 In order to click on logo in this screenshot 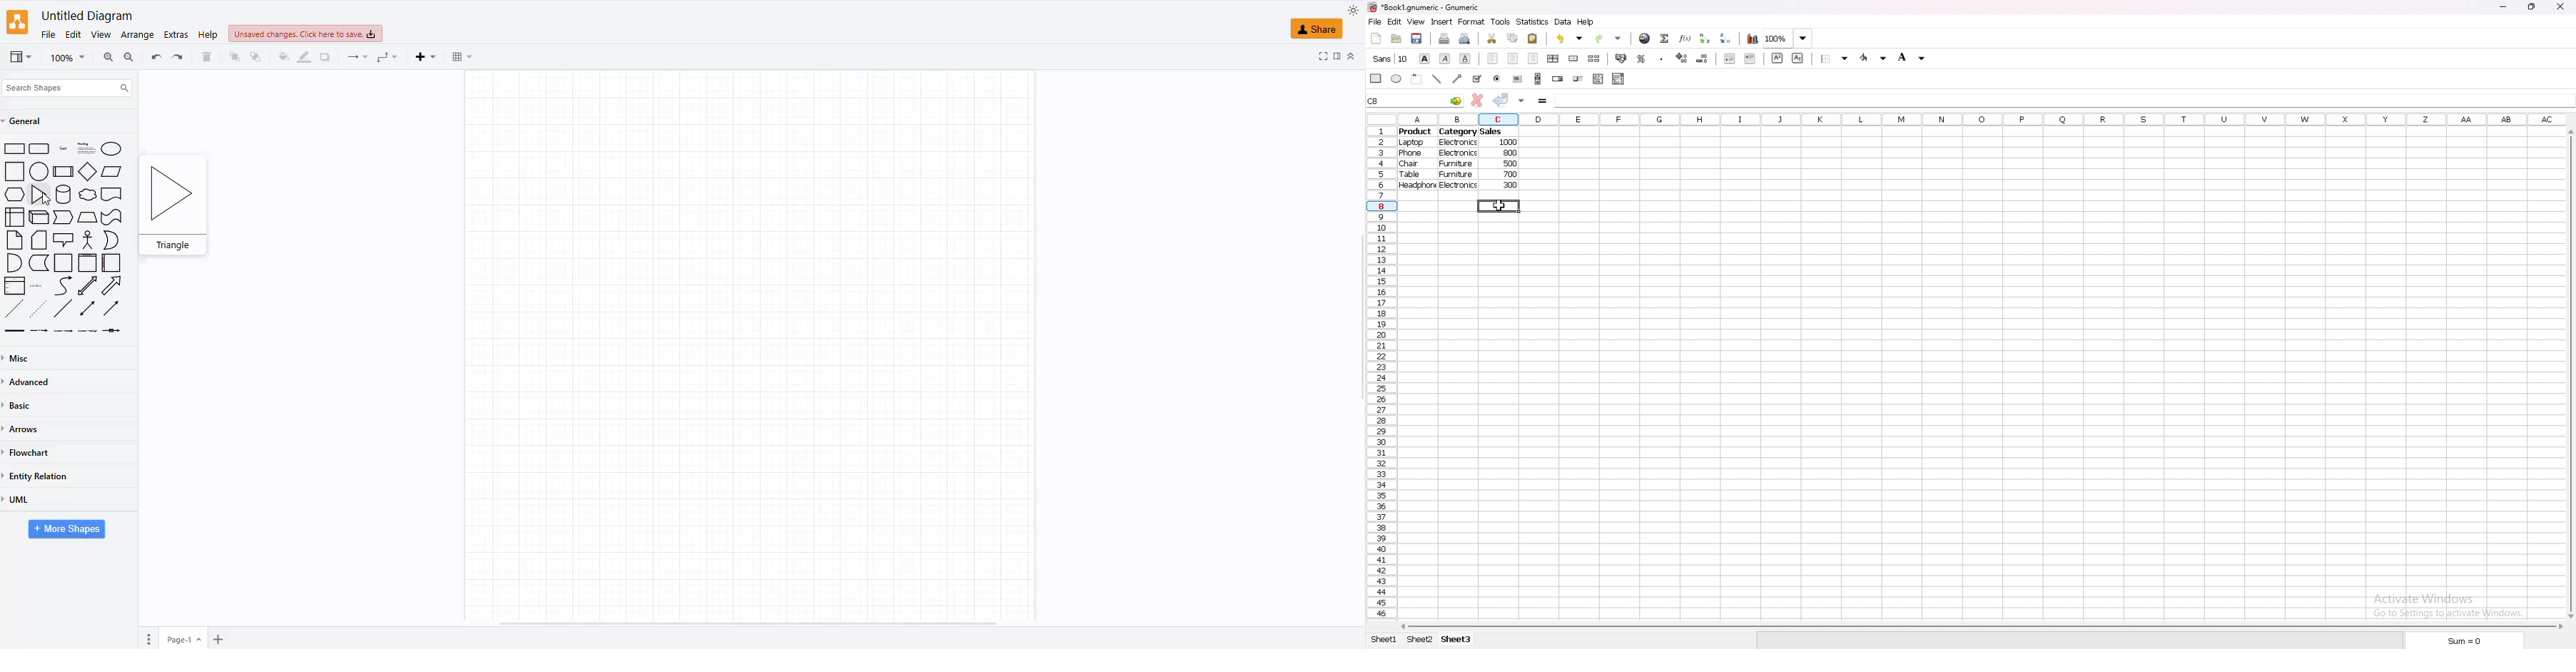, I will do `click(19, 23)`.